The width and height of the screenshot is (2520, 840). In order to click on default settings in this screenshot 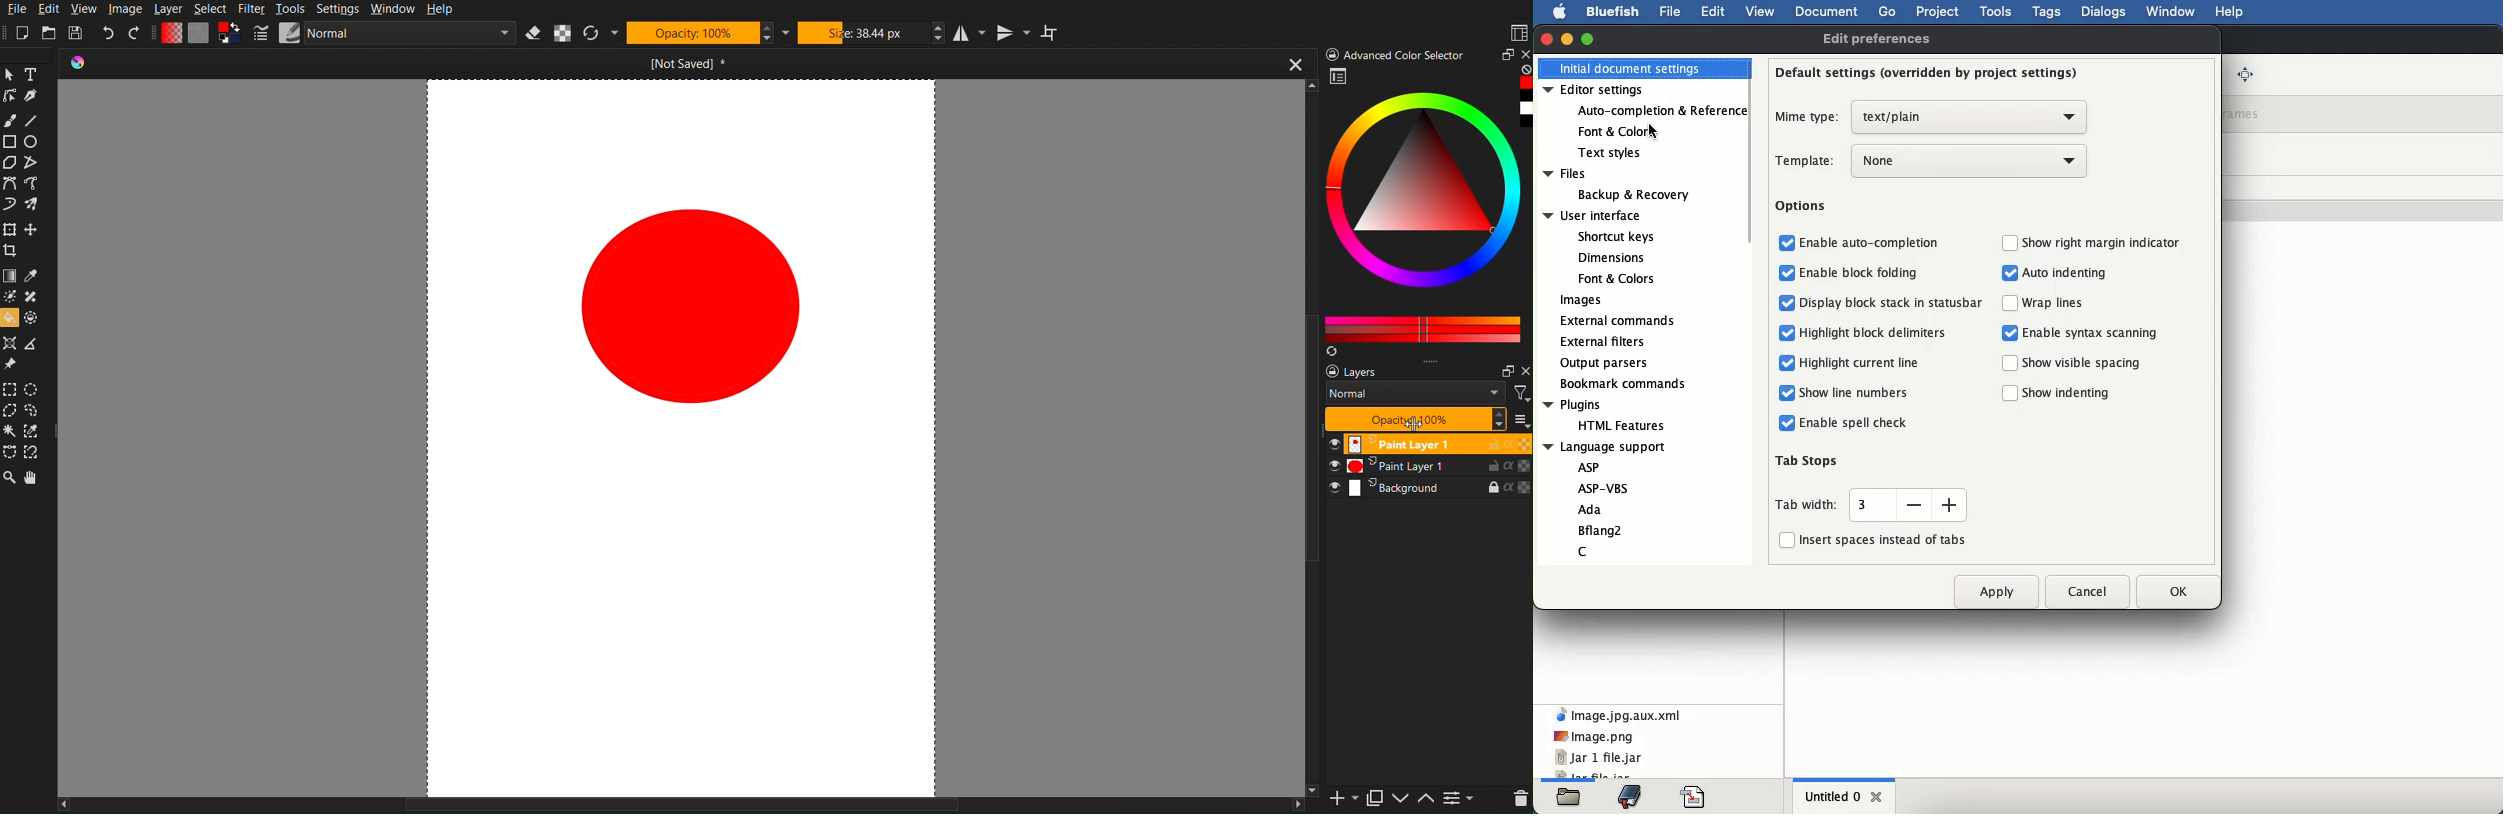, I will do `click(1928, 73)`.